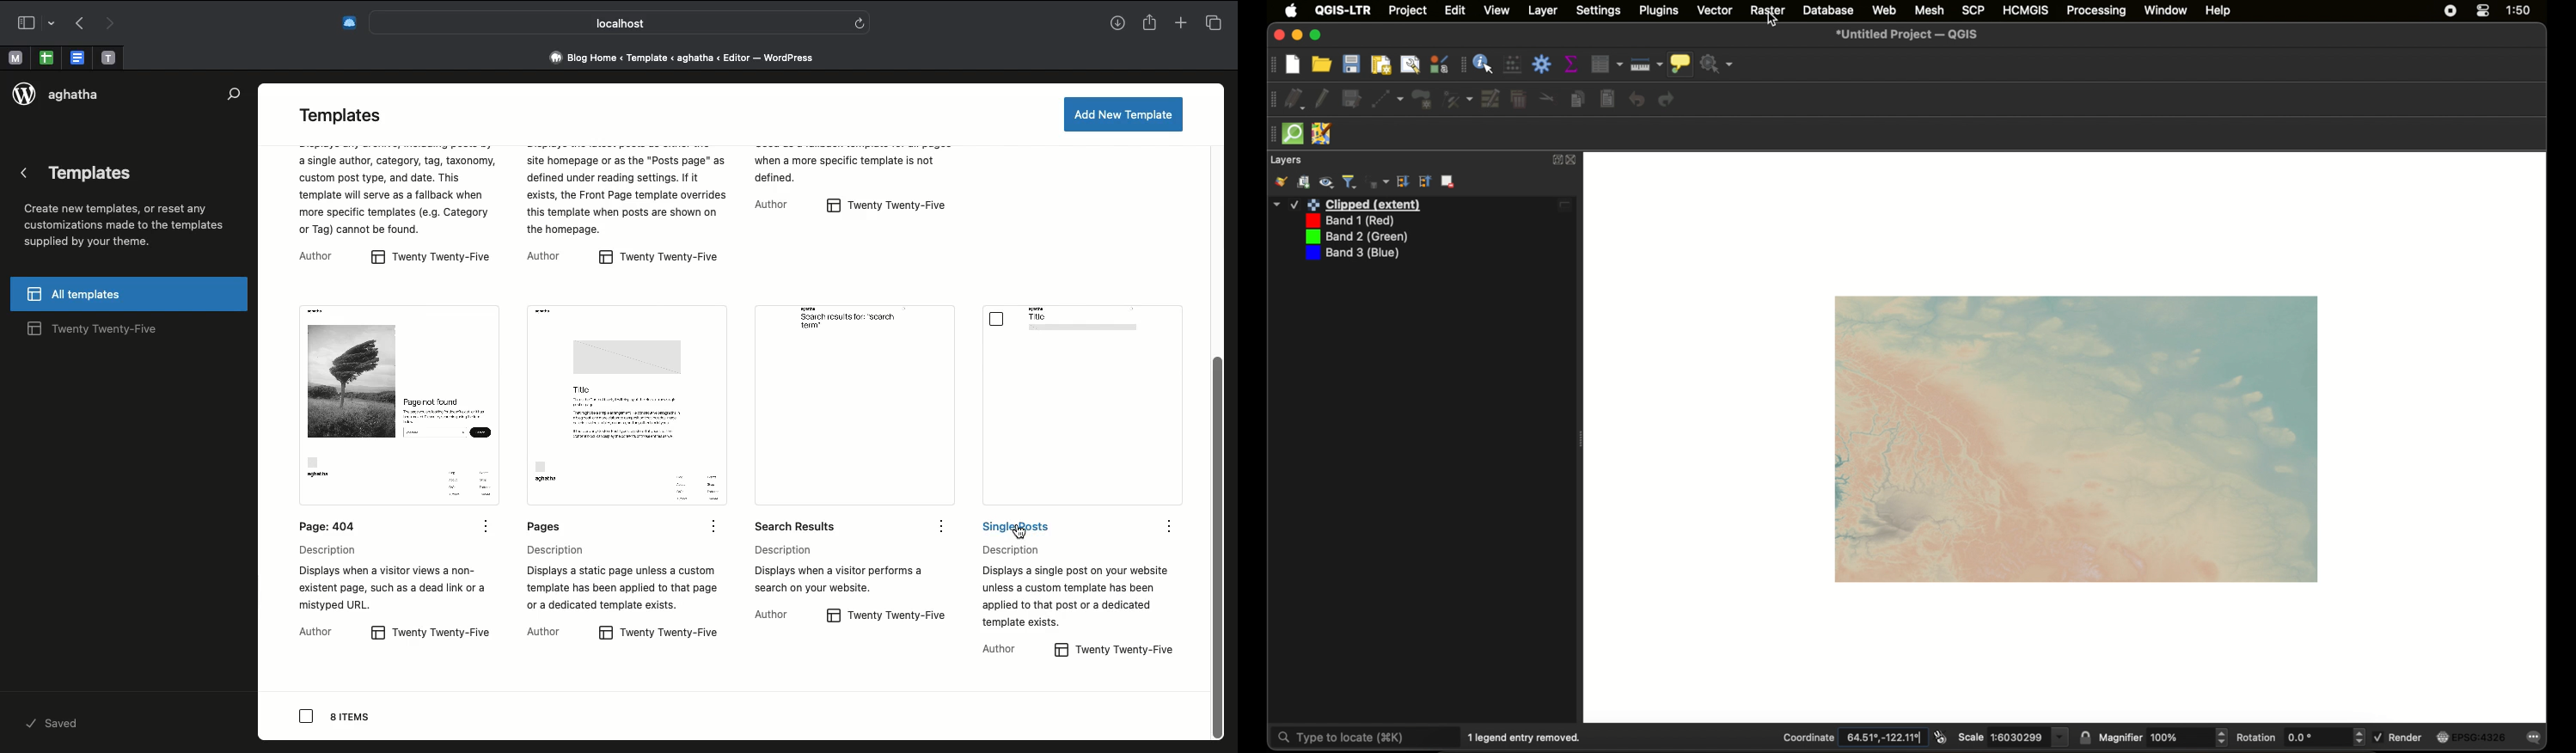 The width and height of the screenshot is (2576, 756). What do you see at coordinates (1285, 160) in the screenshot?
I see `layers` at bounding box center [1285, 160].